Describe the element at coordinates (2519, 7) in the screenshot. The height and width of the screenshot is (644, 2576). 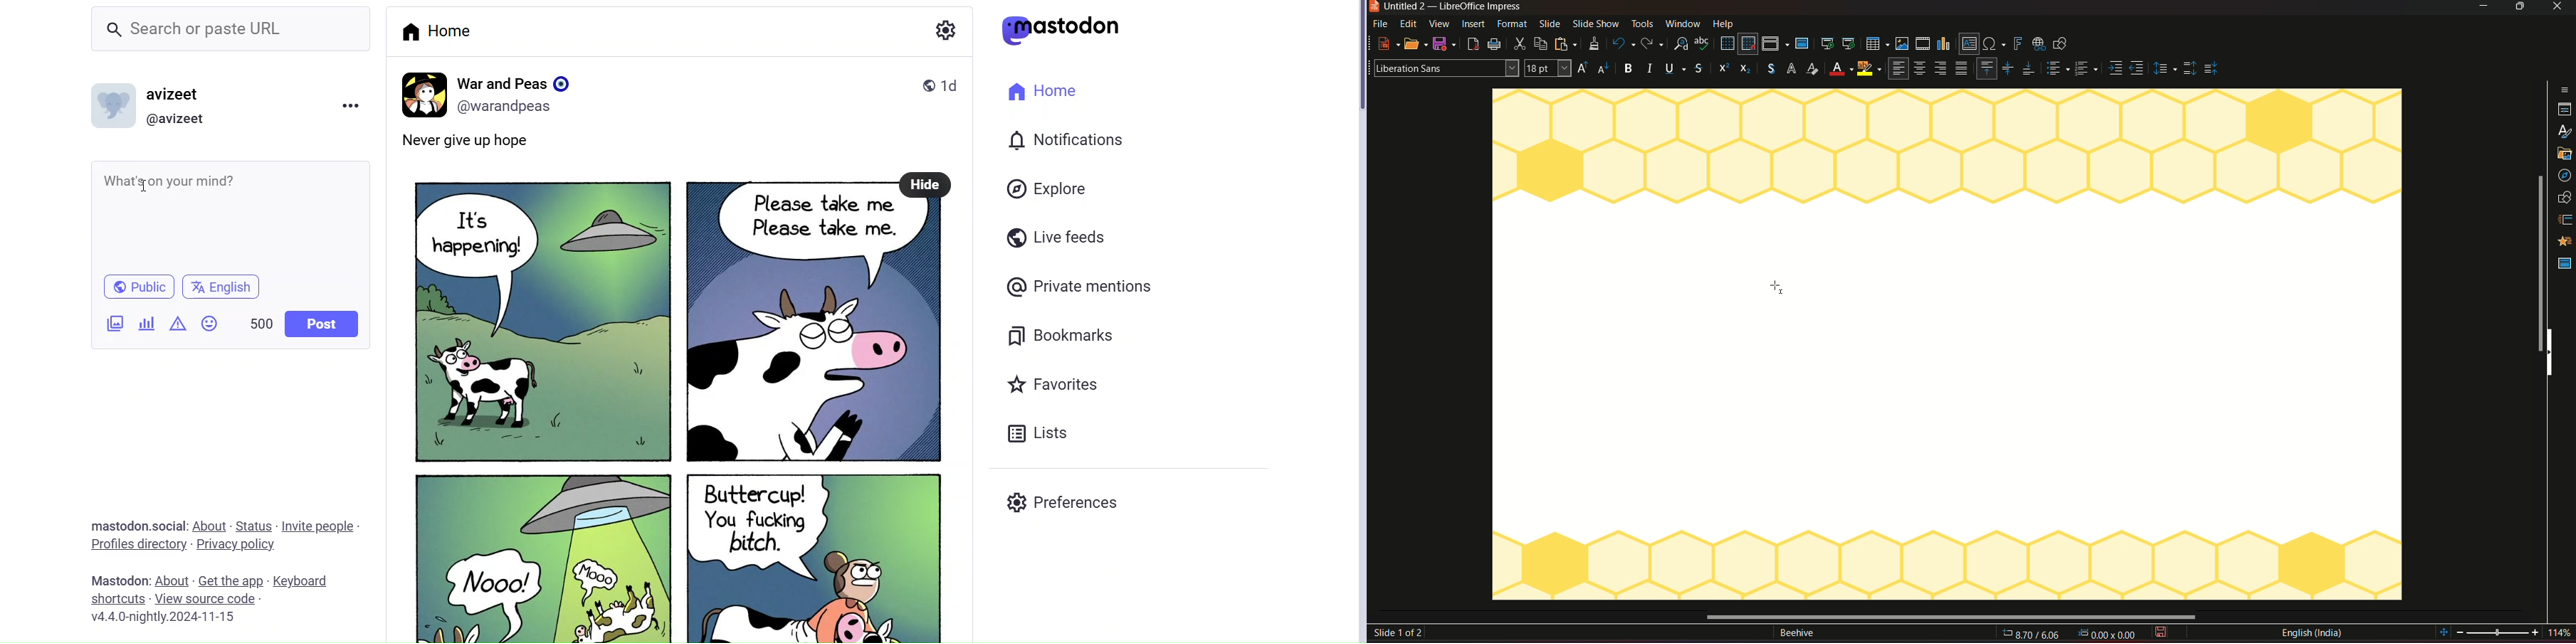
I see `Minimize/maximize` at that location.